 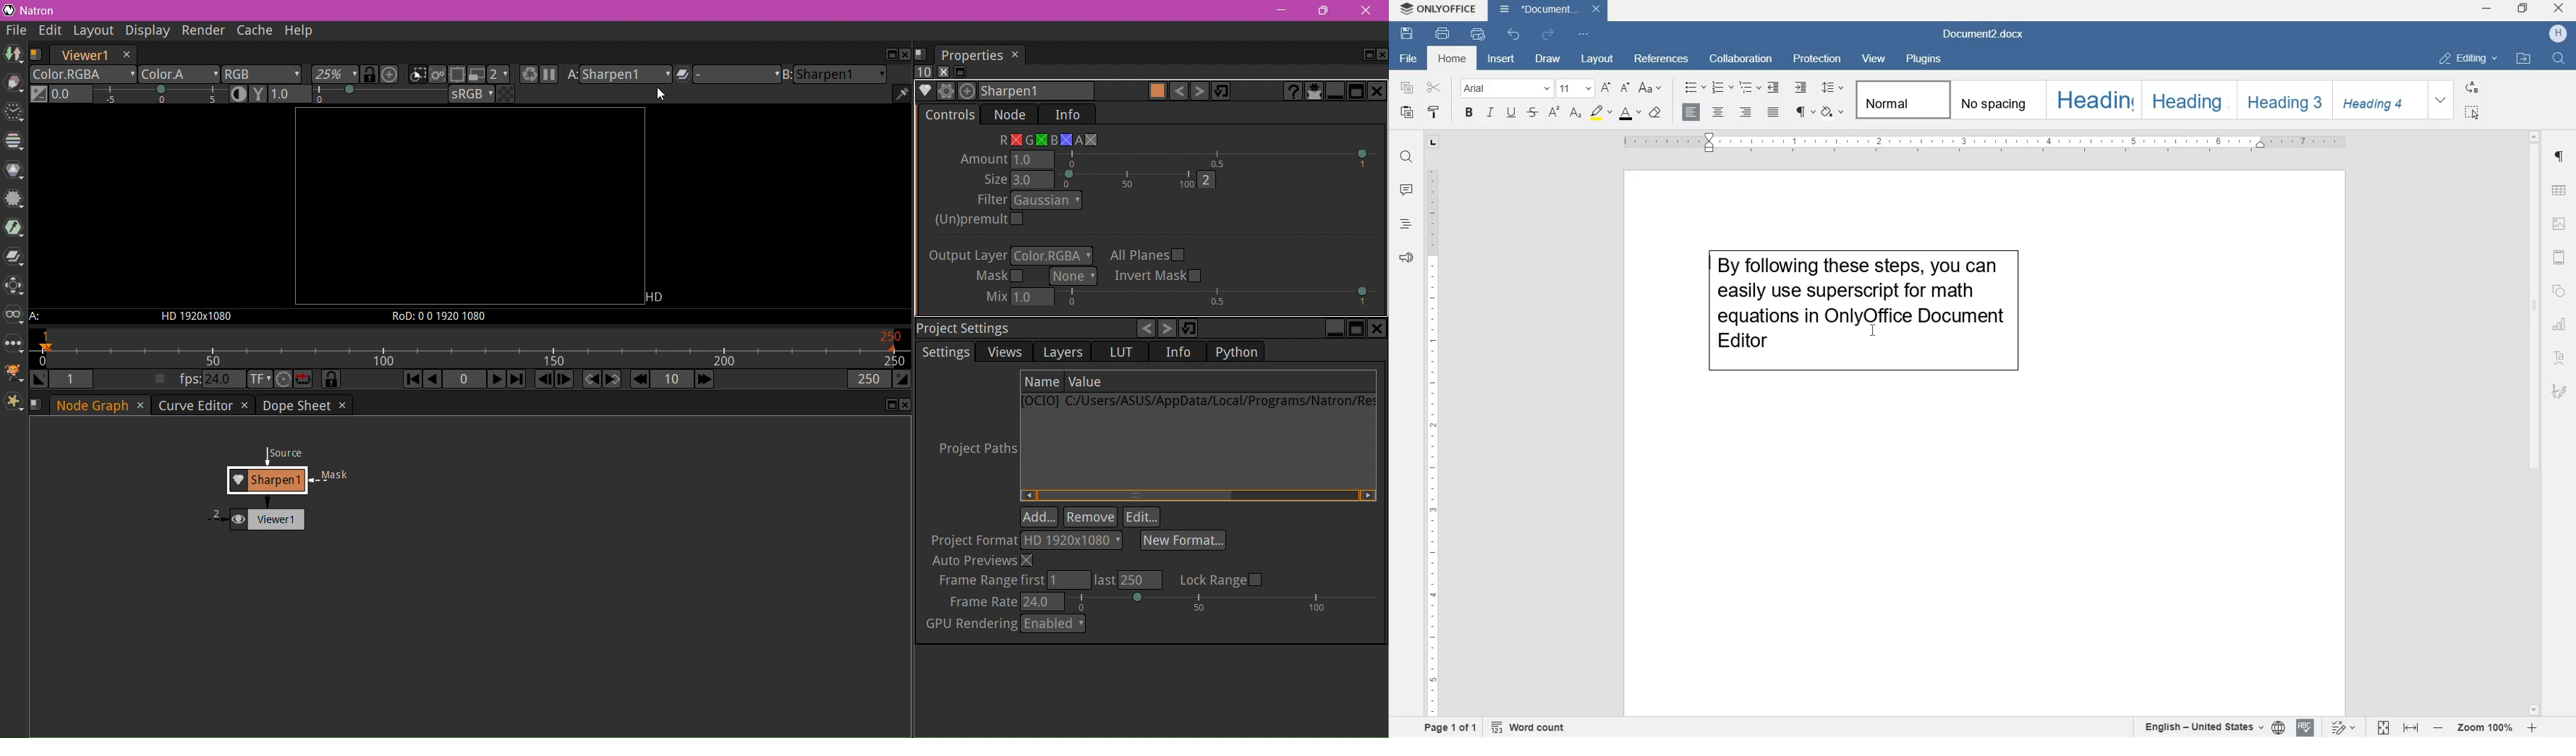 What do you see at coordinates (1432, 144) in the screenshot?
I see `tab` at bounding box center [1432, 144].